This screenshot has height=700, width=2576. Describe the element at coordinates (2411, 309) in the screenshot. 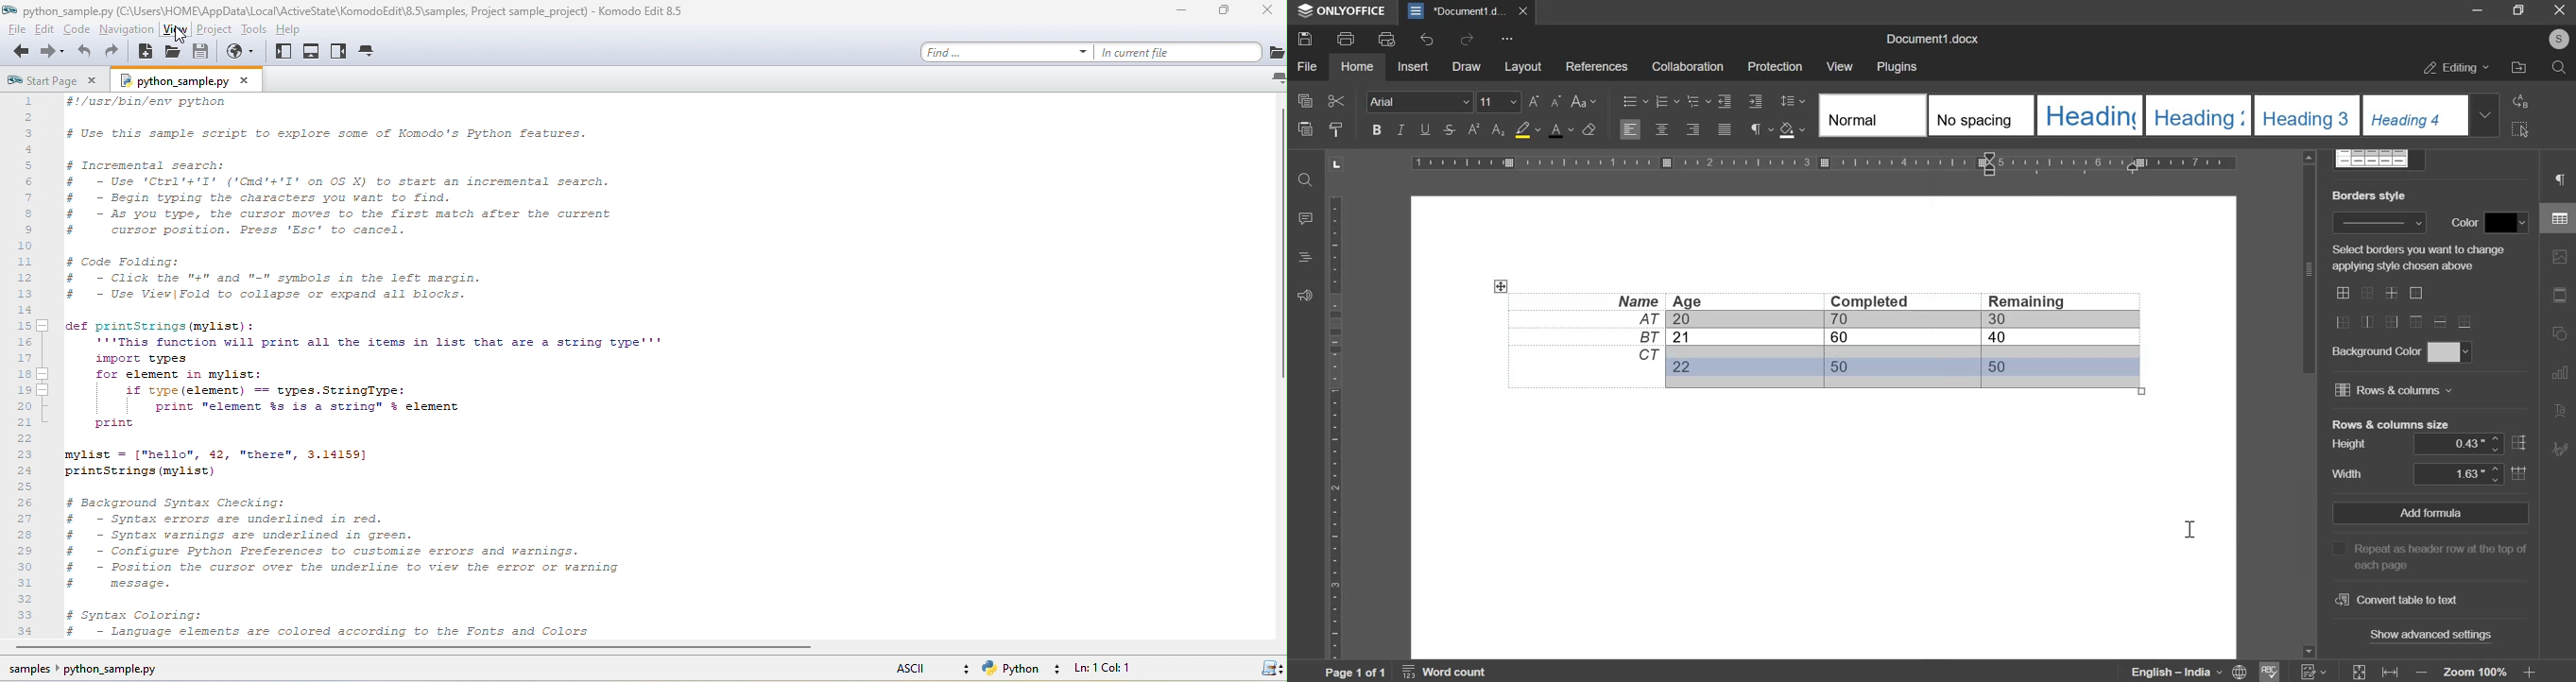

I see `border layouts` at that location.